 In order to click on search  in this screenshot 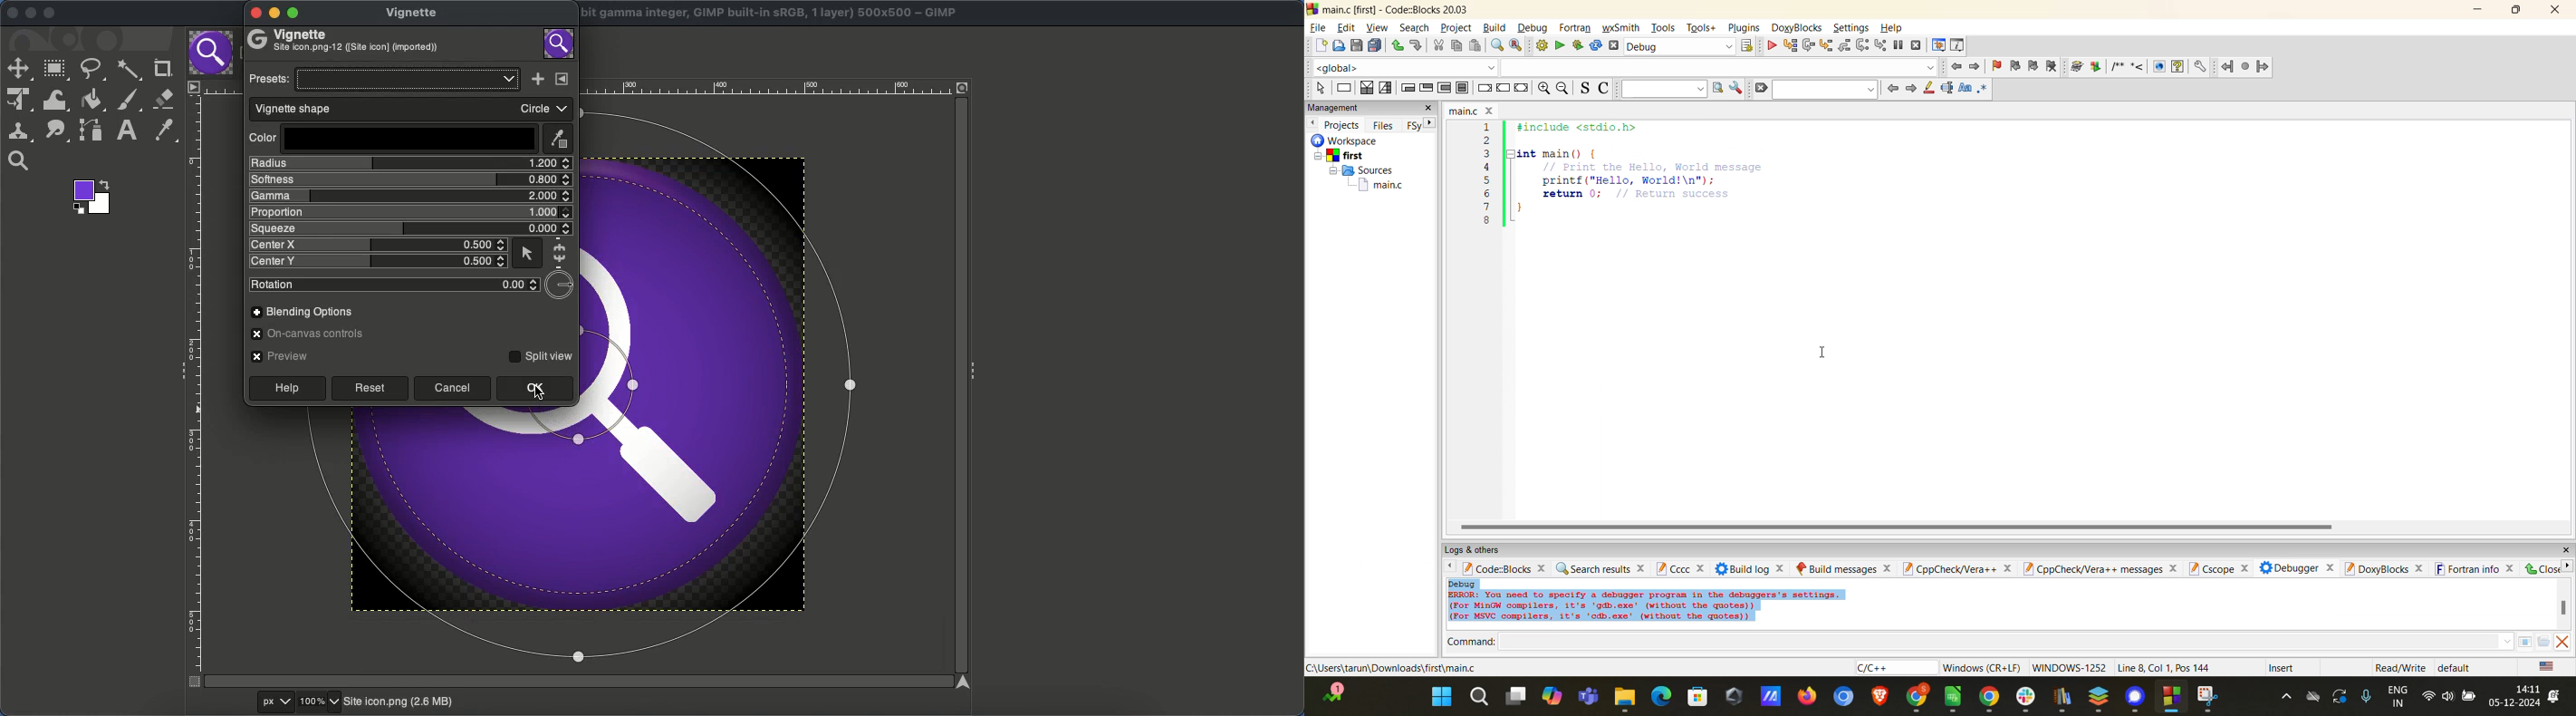, I will do `click(1479, 698)`.